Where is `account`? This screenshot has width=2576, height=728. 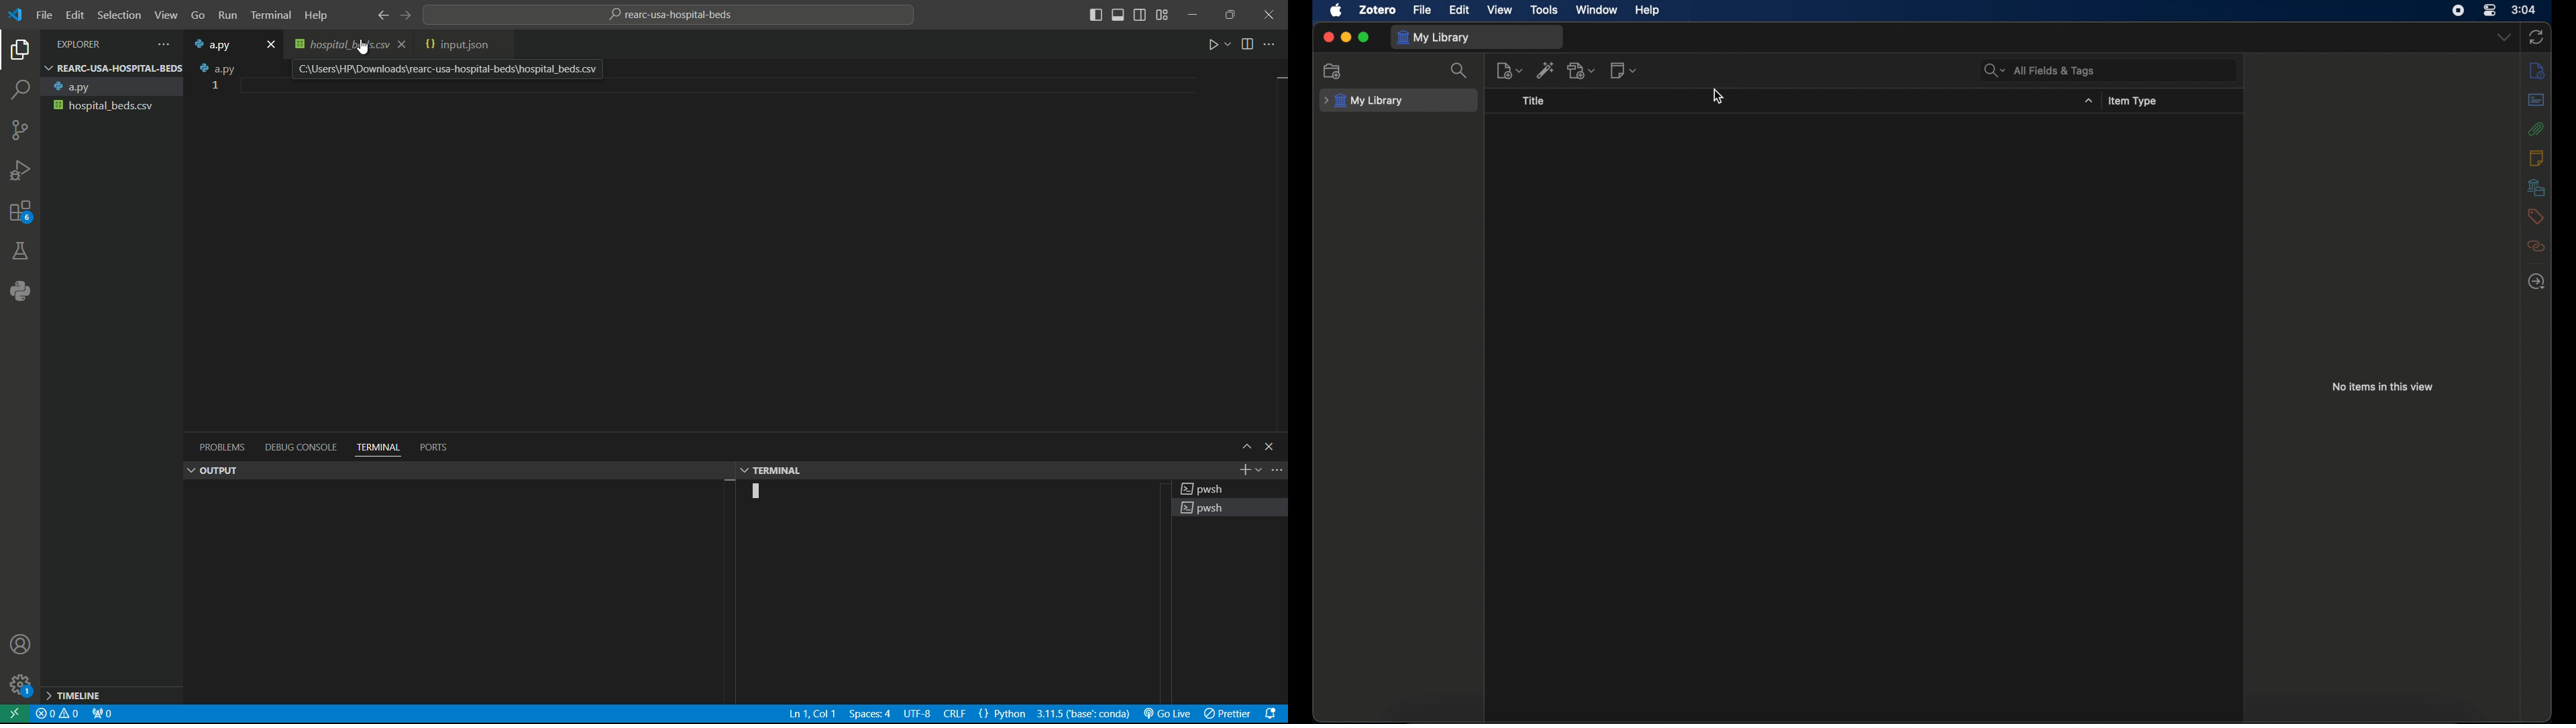
account is located at coordinates (22, 645).